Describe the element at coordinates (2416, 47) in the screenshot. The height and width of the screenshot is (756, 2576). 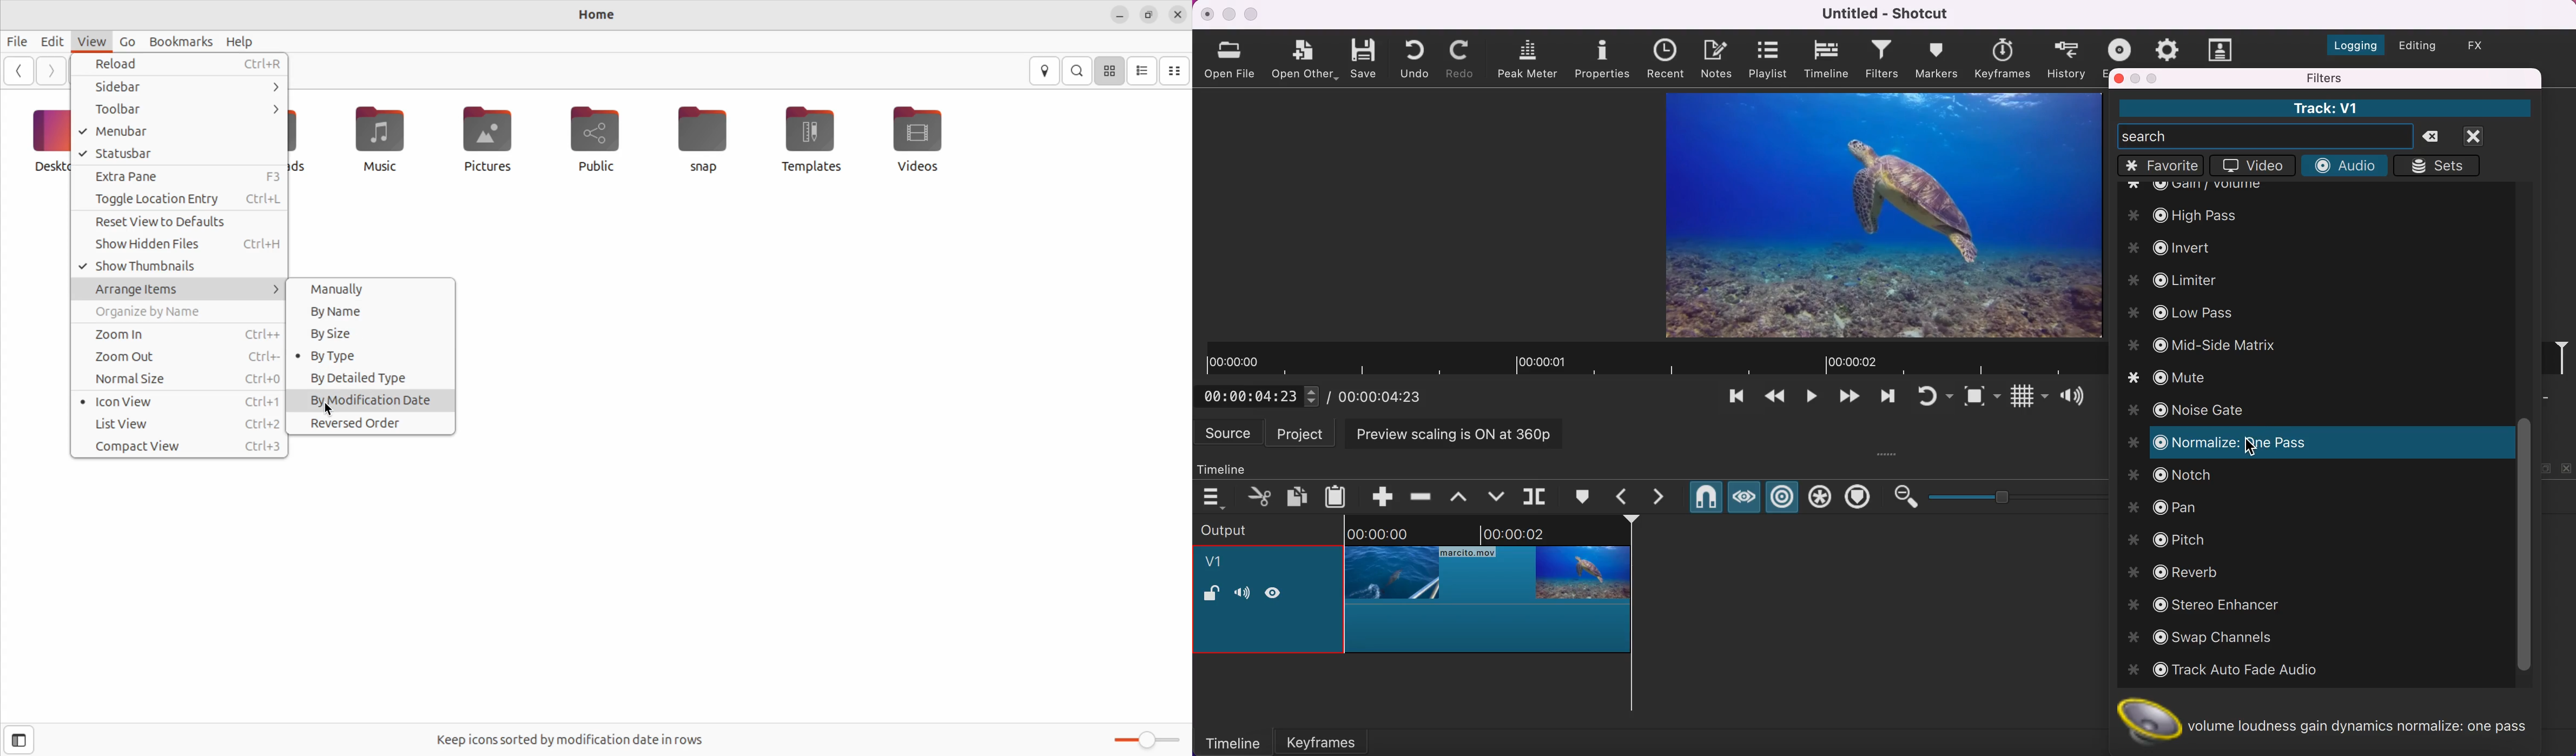
I see `switch to the editing layout` at that location.